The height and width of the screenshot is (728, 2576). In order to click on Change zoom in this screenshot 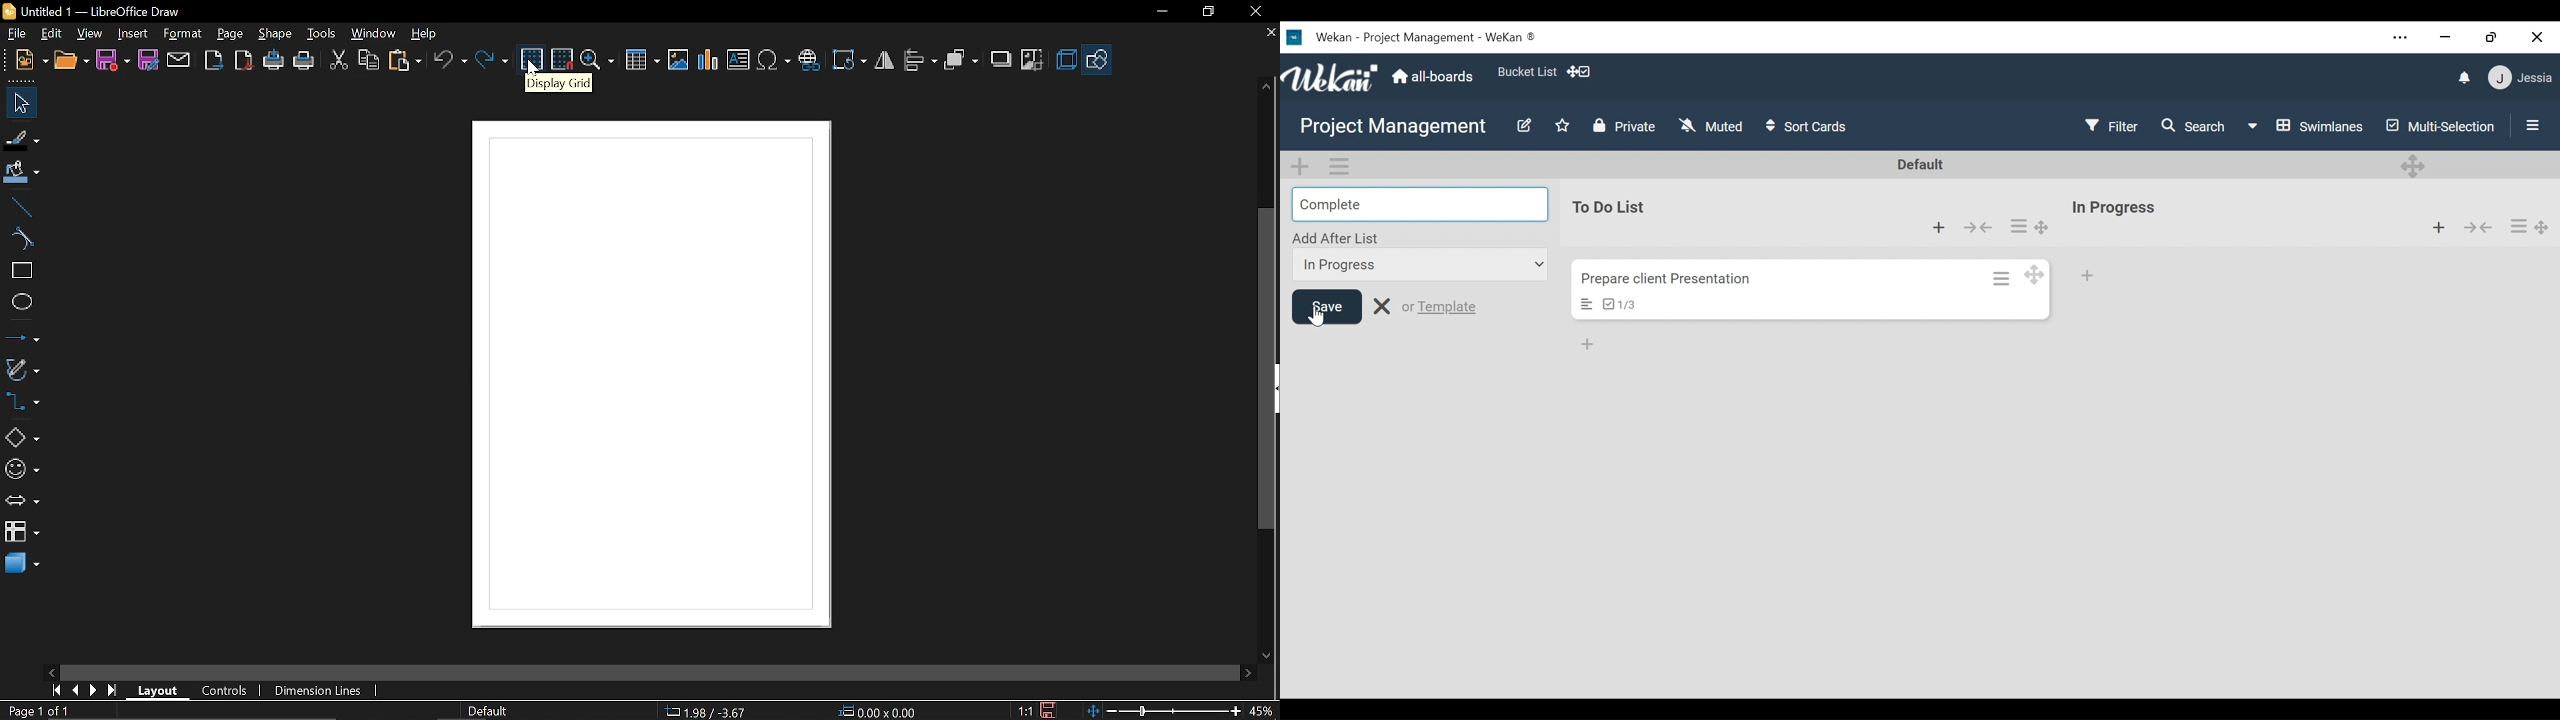, I will do `click(1163, 711)`.